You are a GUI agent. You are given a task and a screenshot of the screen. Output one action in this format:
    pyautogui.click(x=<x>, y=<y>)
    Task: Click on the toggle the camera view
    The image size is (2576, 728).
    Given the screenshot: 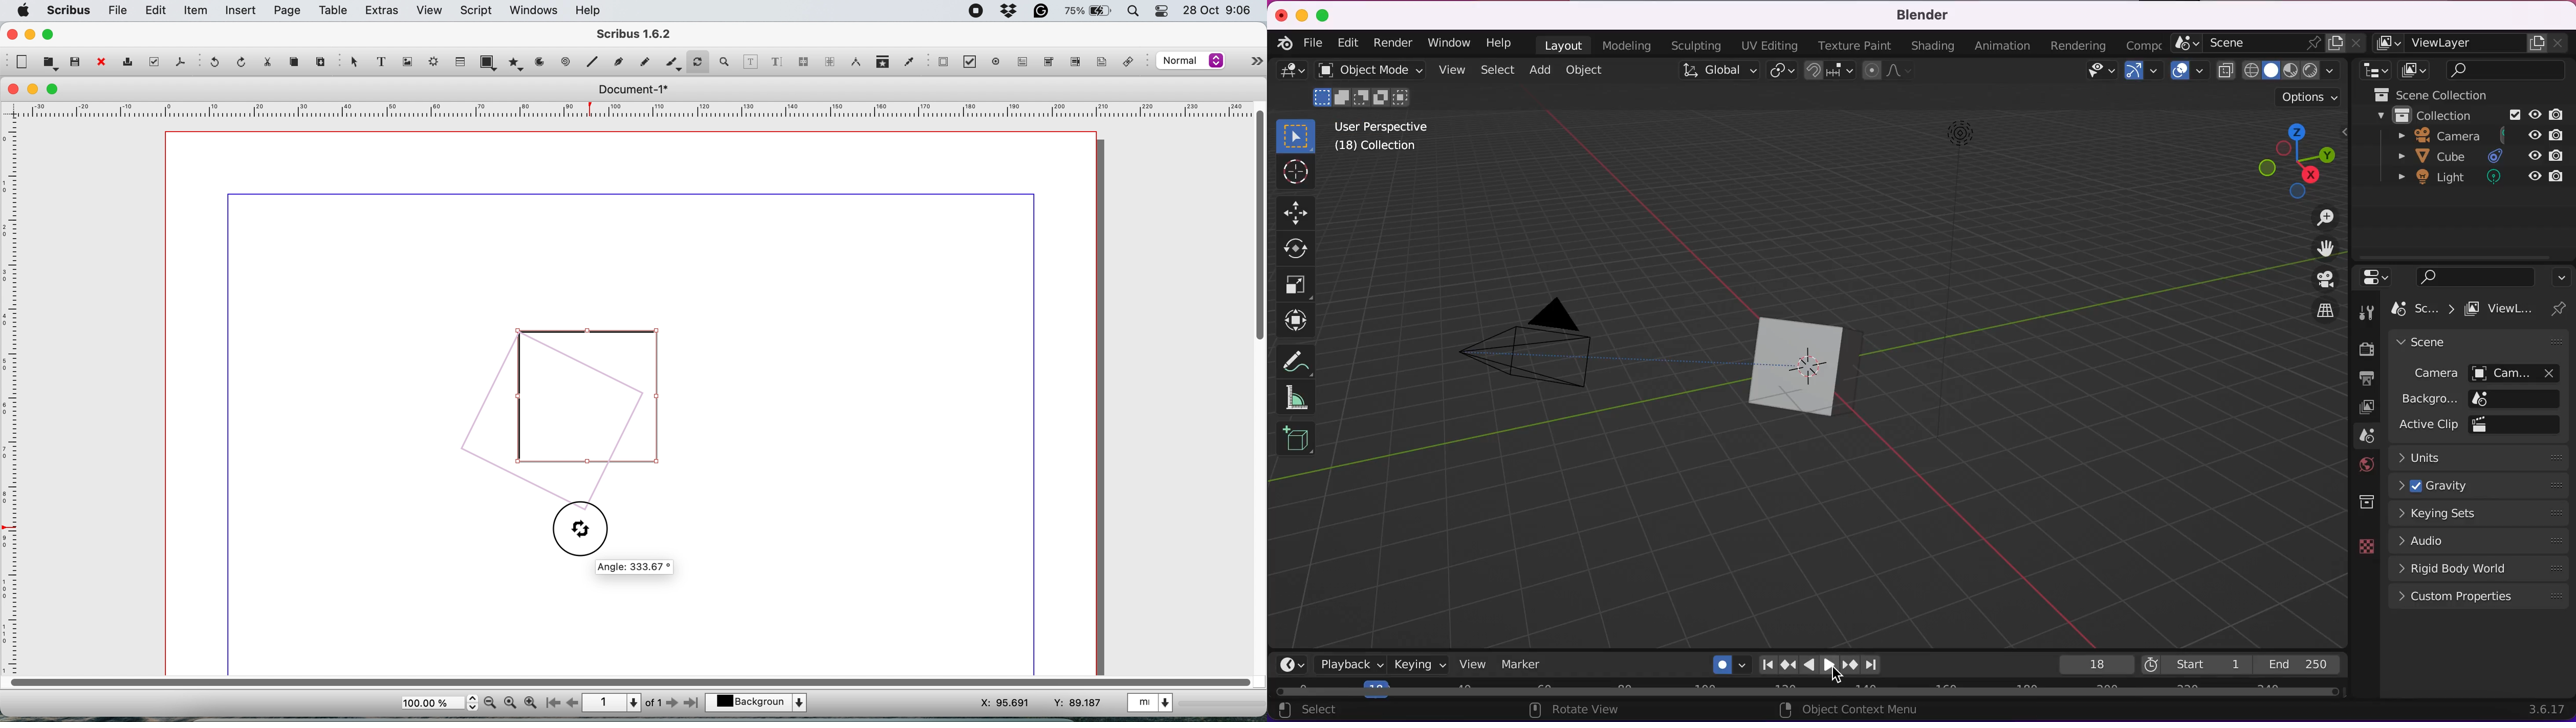 What is the action you would take?
    pyautogui.click(x=2317, y=280)
    